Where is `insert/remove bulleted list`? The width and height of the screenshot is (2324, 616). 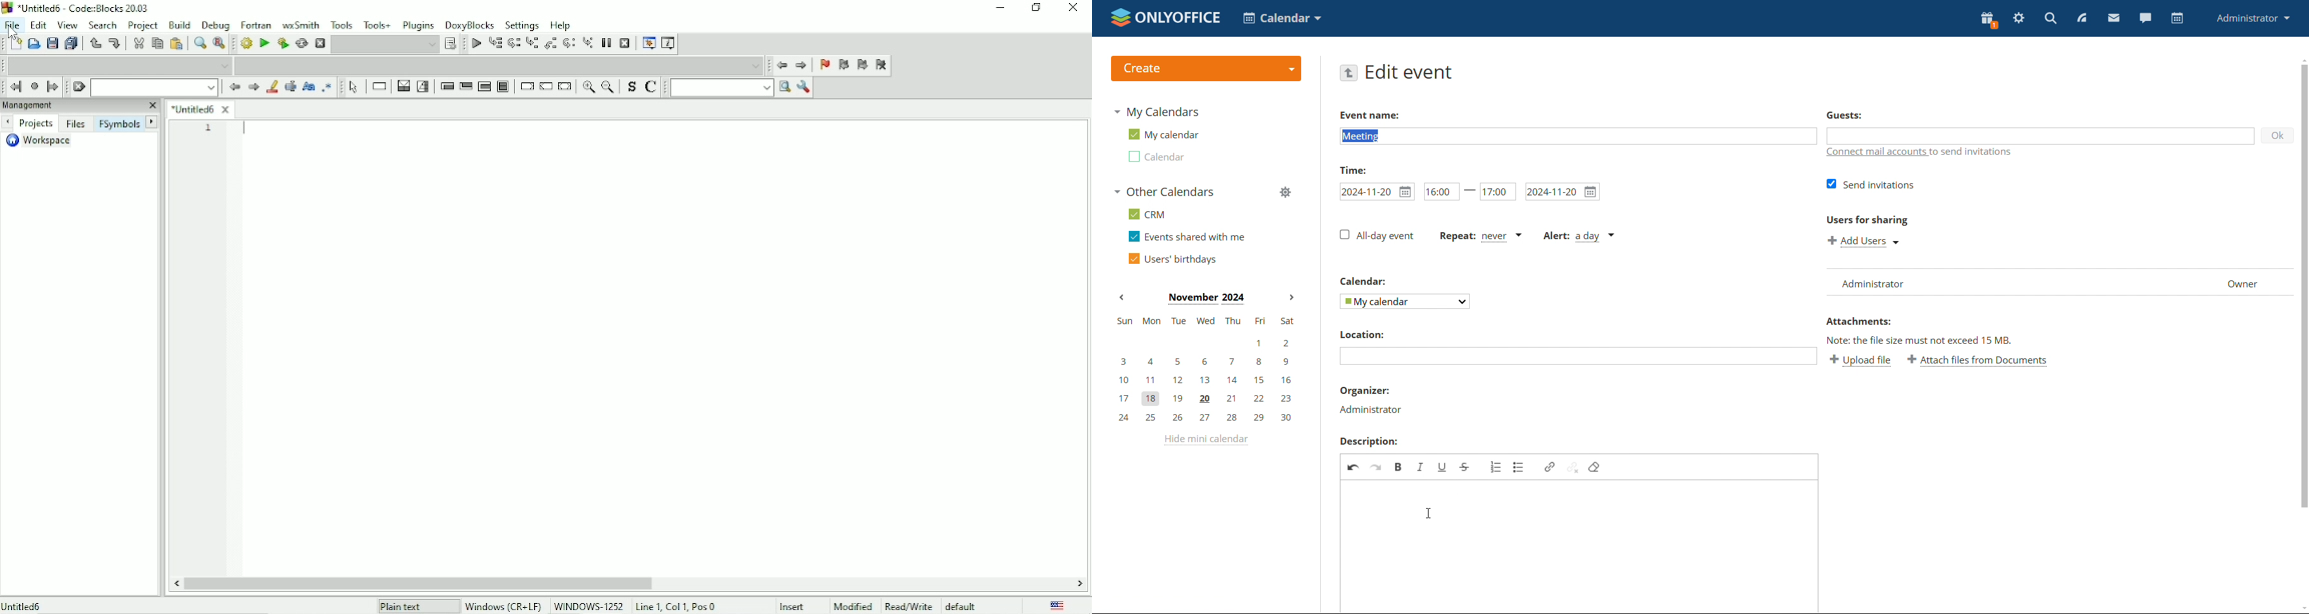 insert/remove bulleted list is located at coordinates (1520, 467).